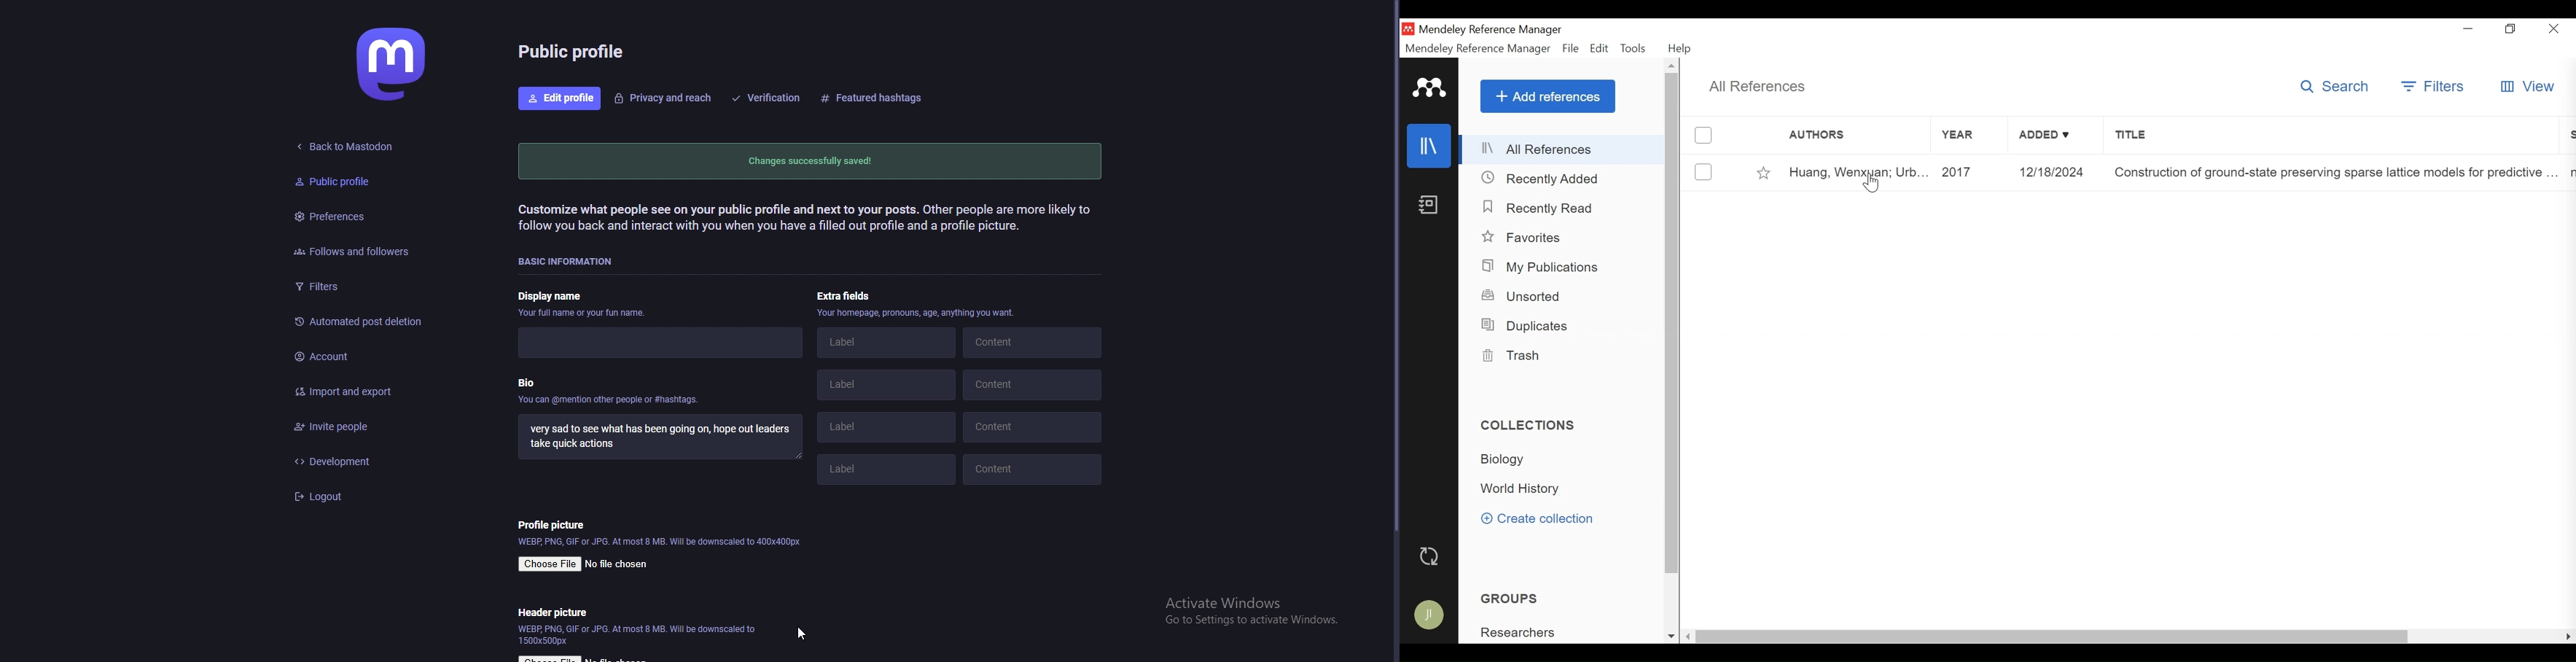  I want to click on All References, so click(1563, 149).